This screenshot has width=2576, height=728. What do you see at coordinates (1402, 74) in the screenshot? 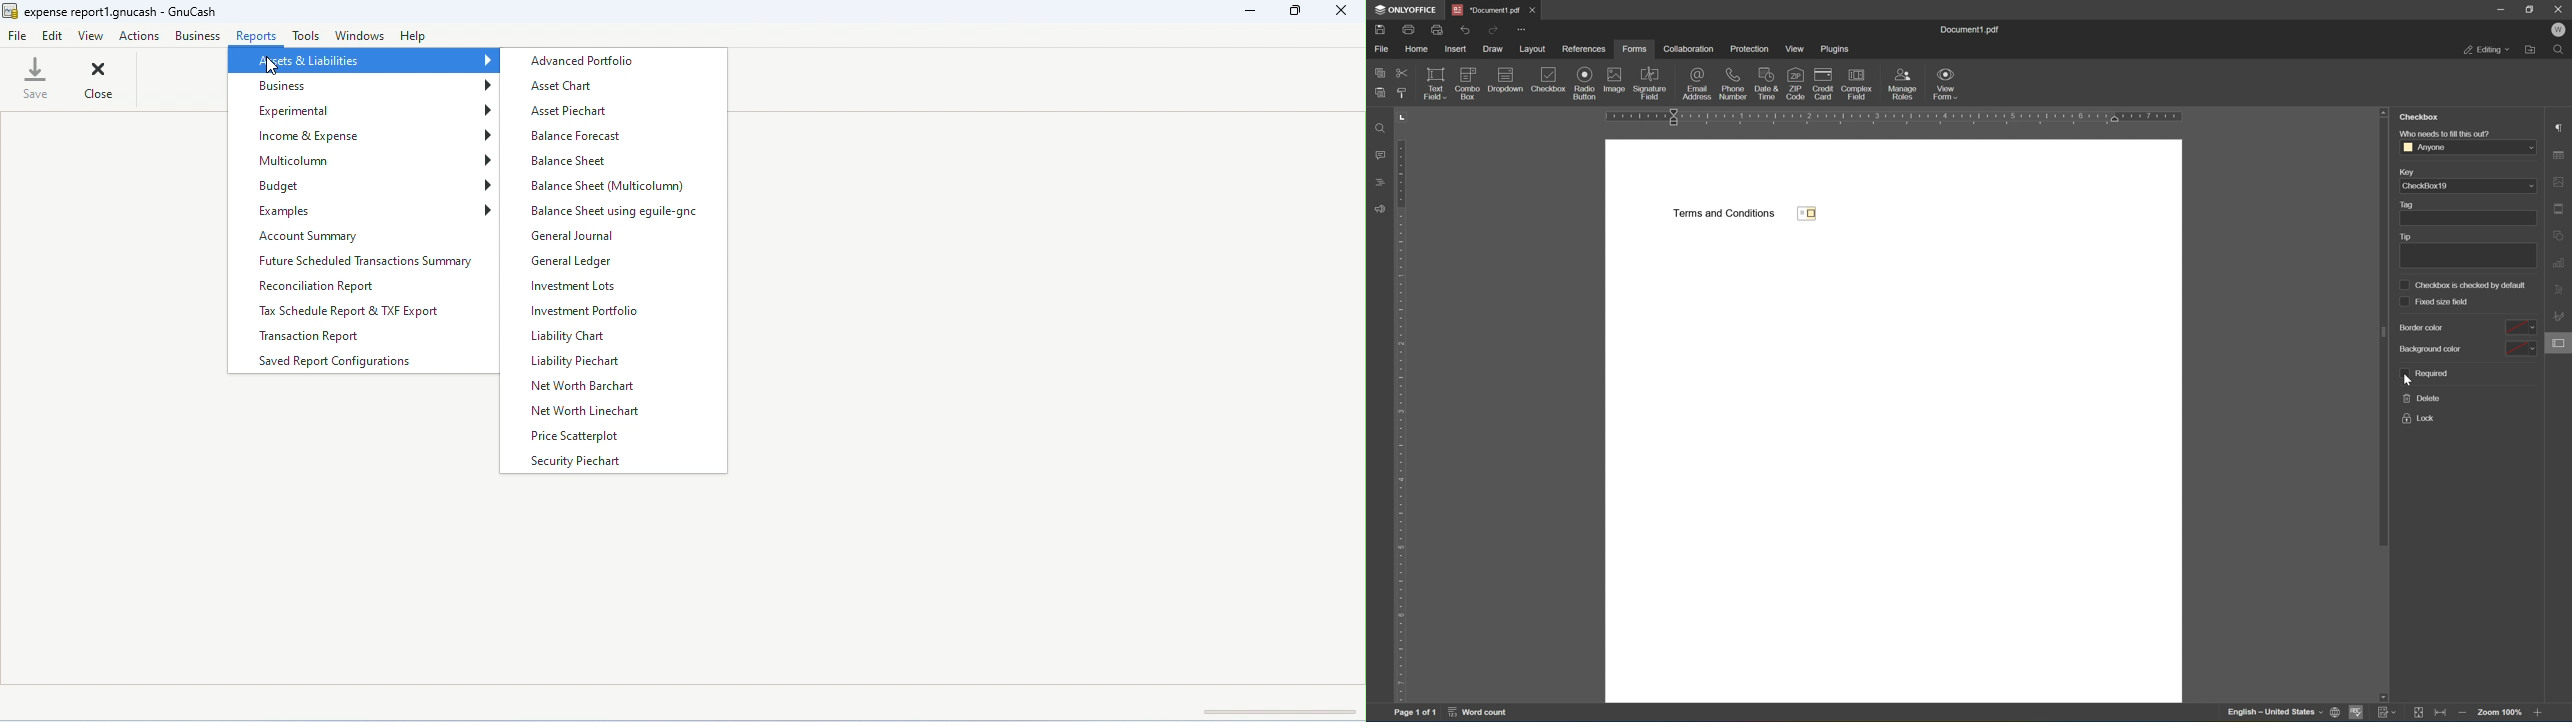
I see `cut` at bounding box center [1402, 74].